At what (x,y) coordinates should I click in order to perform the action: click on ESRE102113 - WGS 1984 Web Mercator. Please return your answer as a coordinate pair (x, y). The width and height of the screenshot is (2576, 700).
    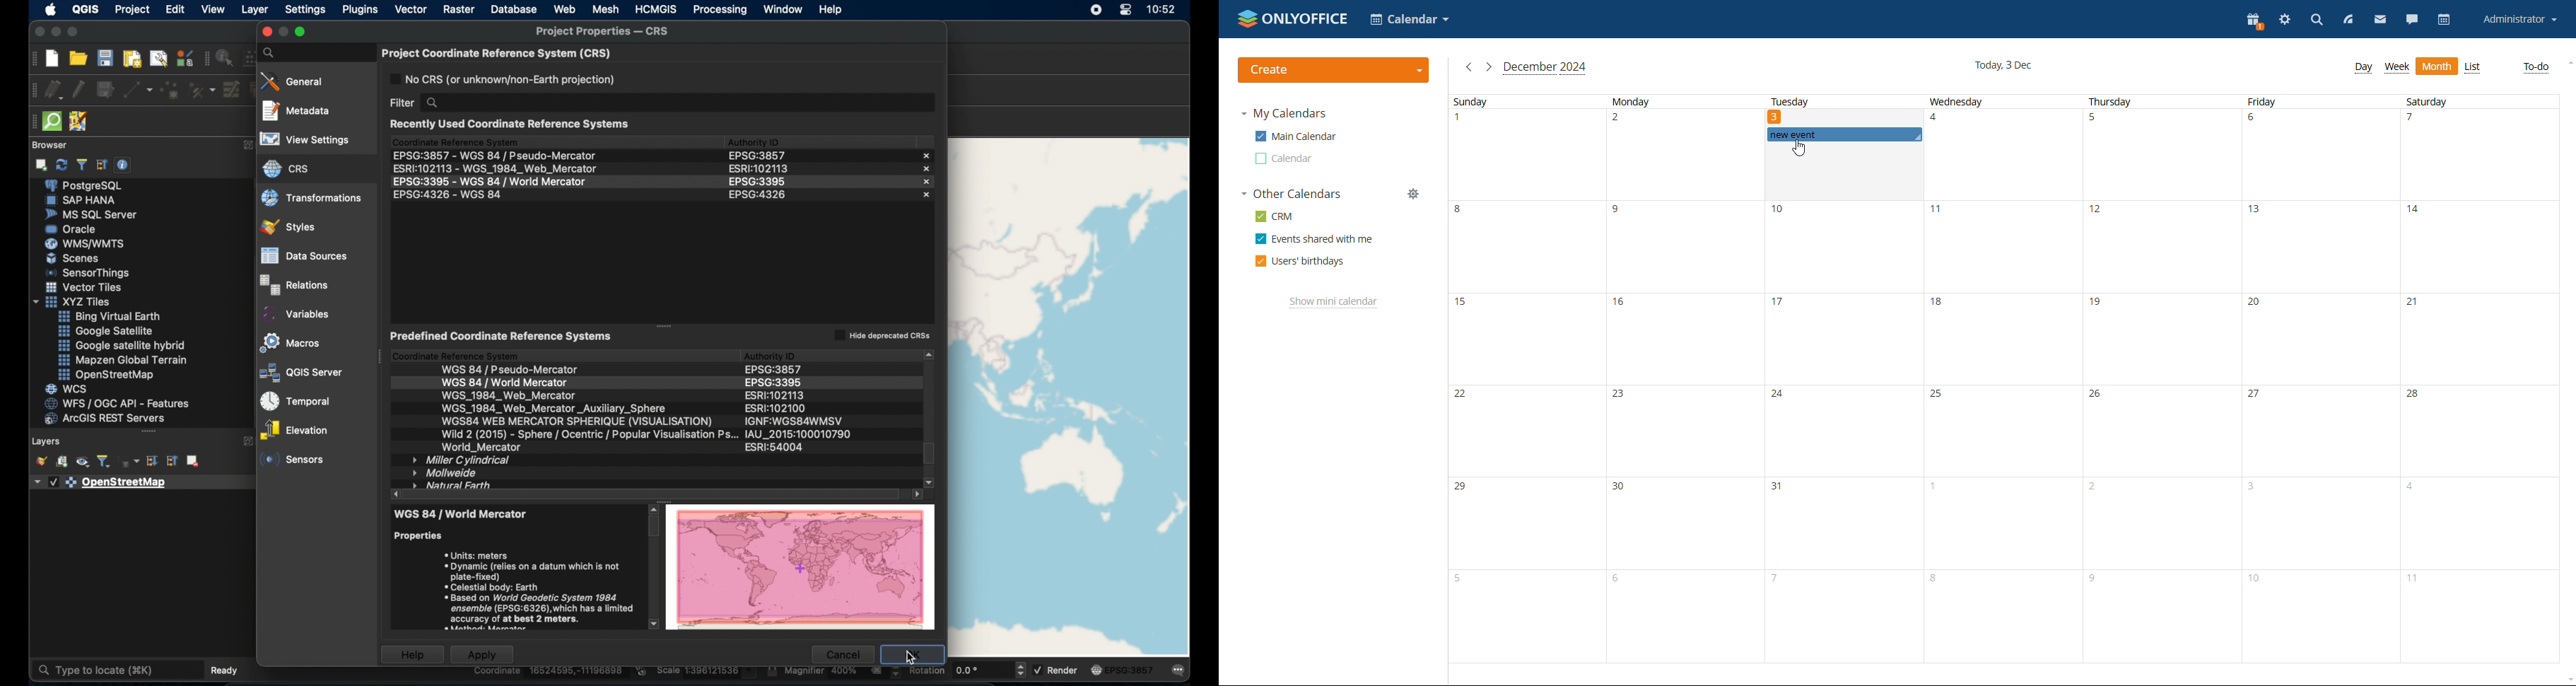
    Looking at the image, I should click on (495, 167).